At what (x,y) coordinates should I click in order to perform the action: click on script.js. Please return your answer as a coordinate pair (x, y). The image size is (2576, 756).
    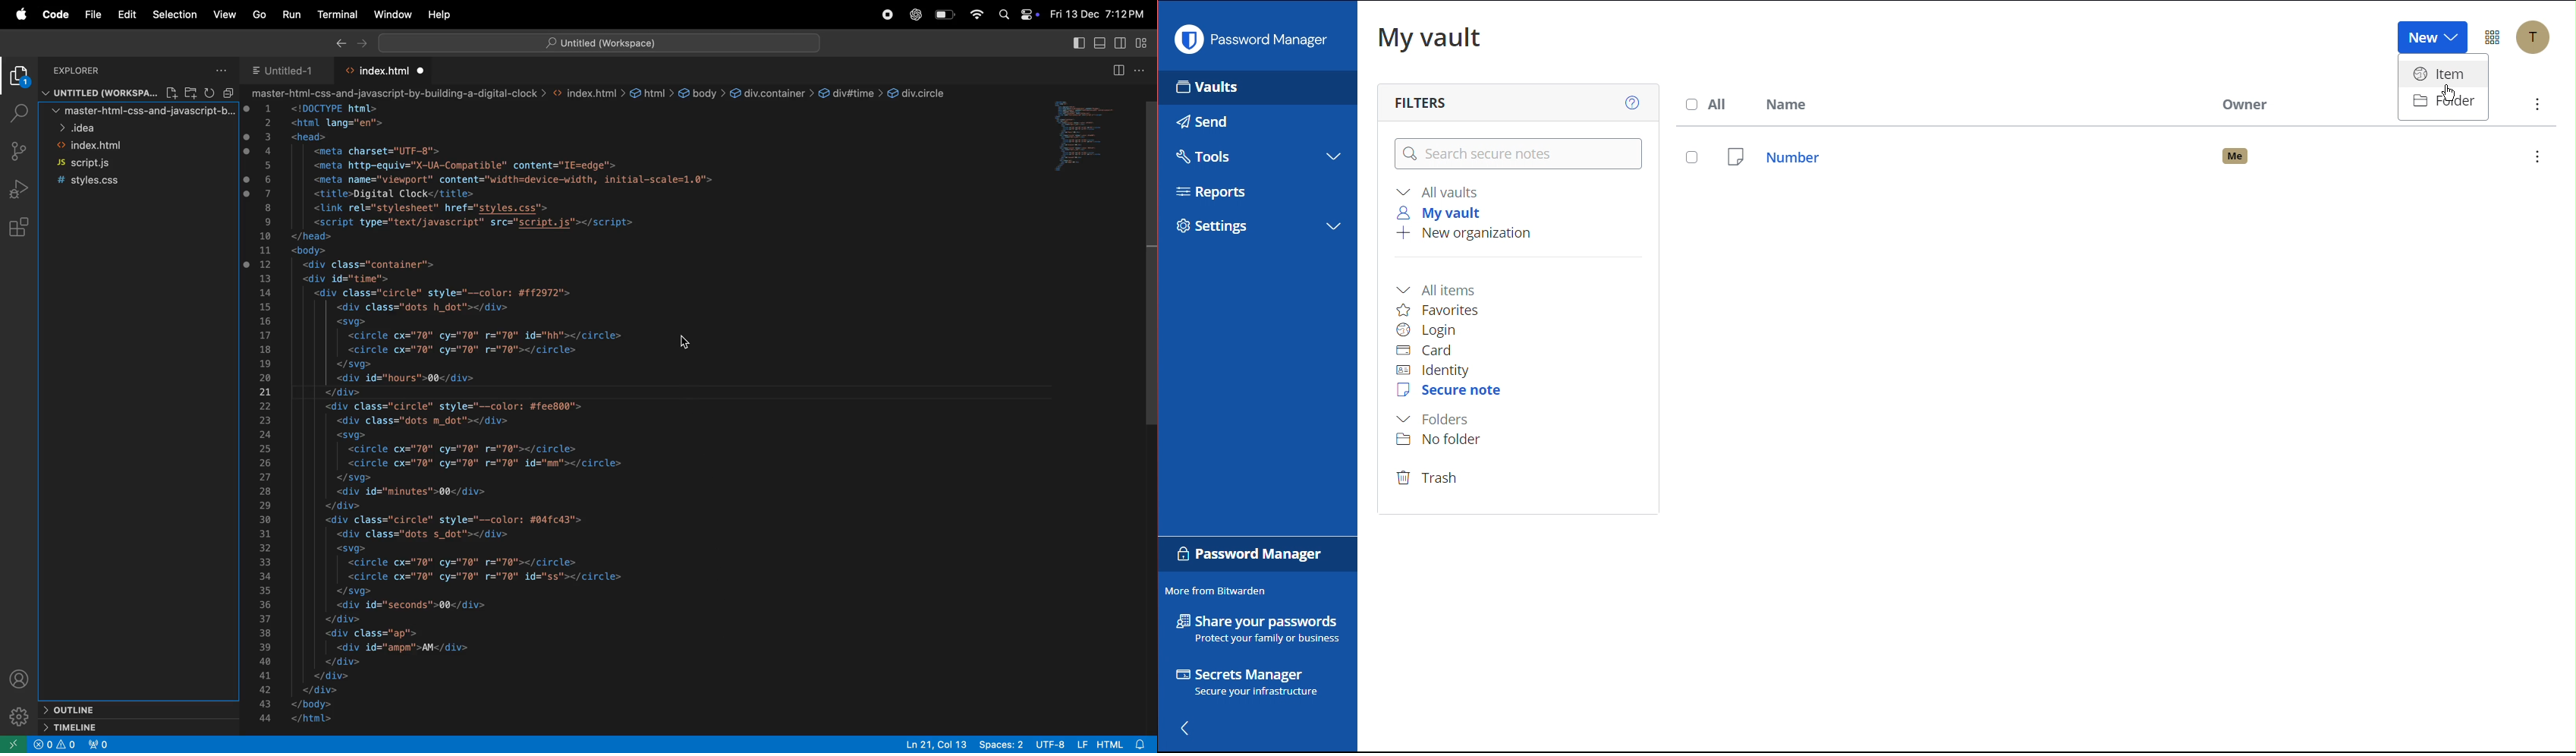
    Looking at the image, I should click on (129, 164).